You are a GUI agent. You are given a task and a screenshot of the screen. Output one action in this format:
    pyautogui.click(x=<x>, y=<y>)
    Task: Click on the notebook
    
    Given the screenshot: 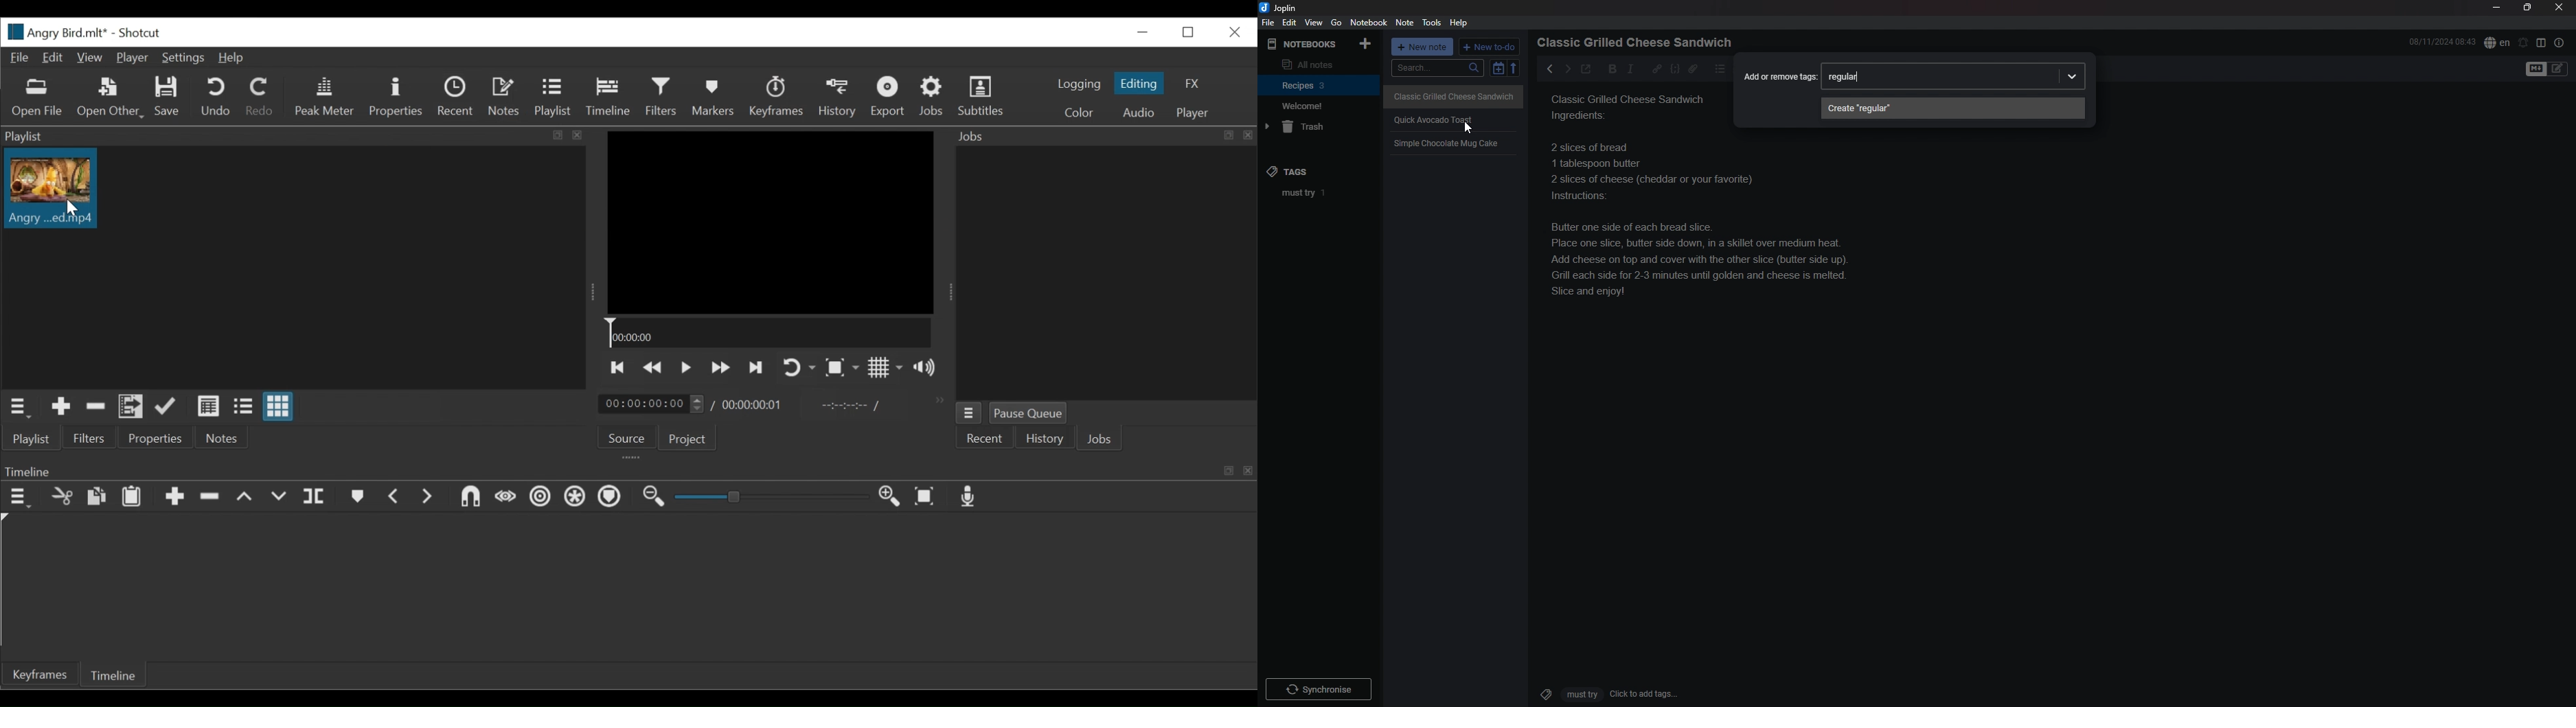 What is the action you would take?
    pyautogui.click(x=1370, y=22)
    